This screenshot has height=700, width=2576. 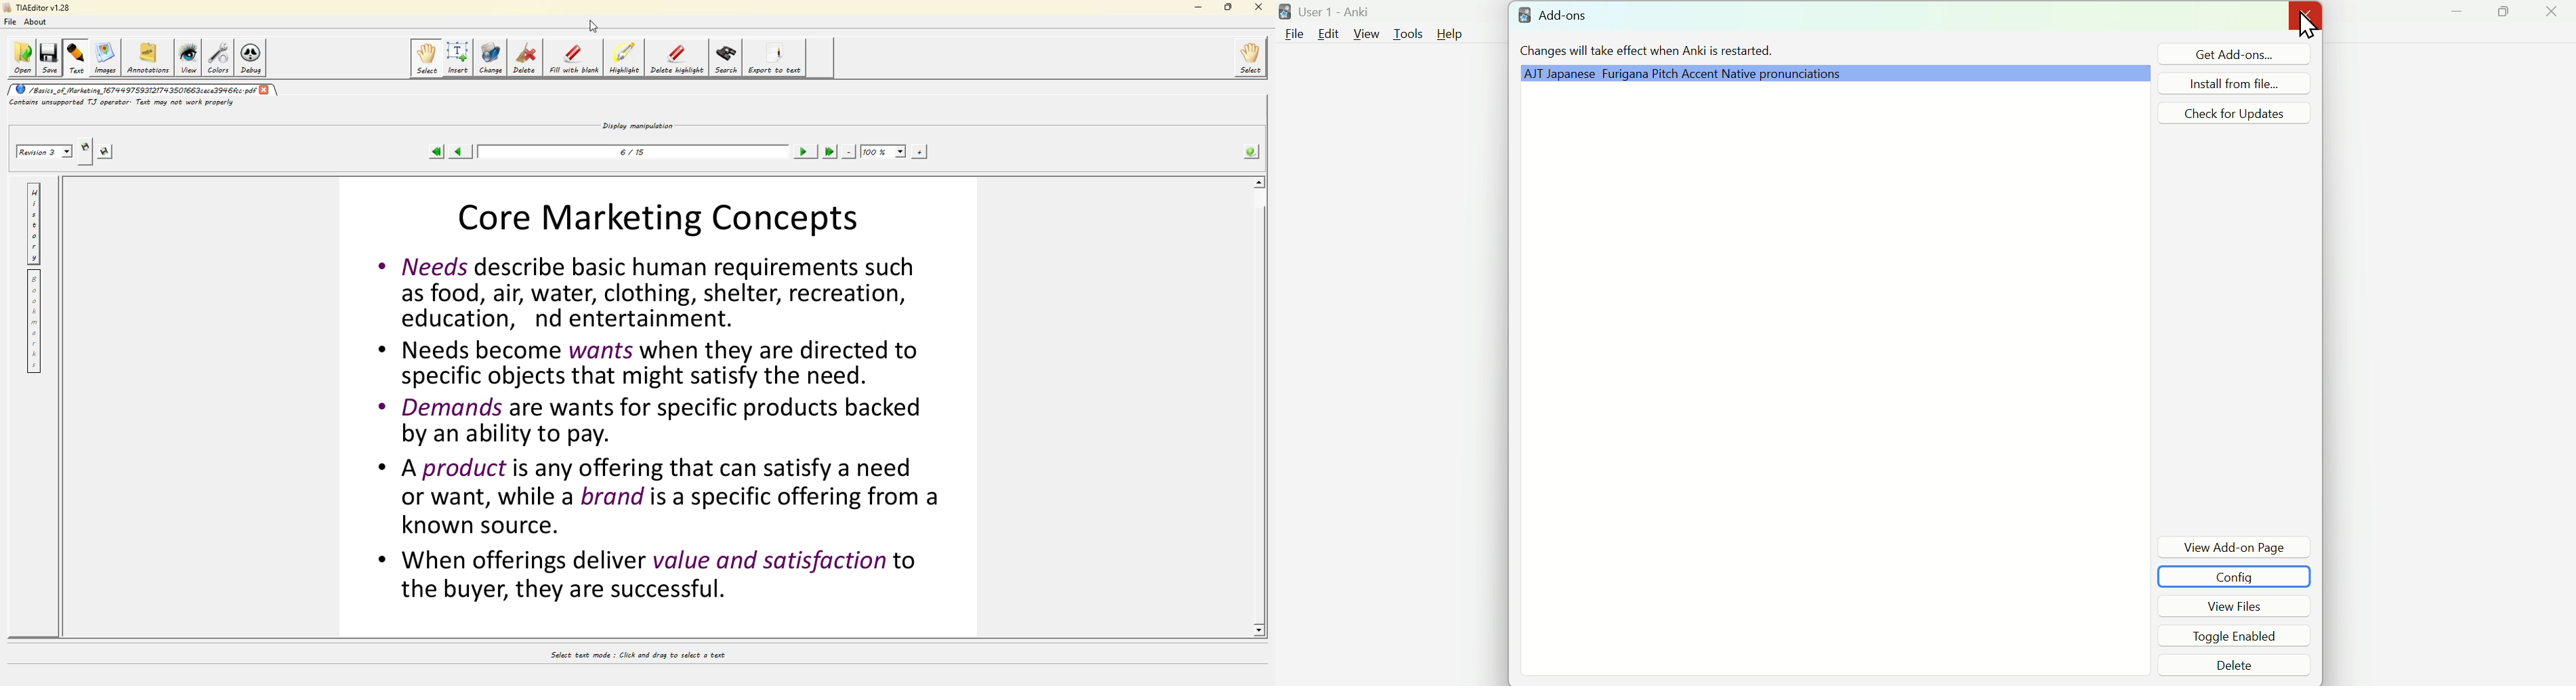 I want to click on first page, so click(x=437, y=152).